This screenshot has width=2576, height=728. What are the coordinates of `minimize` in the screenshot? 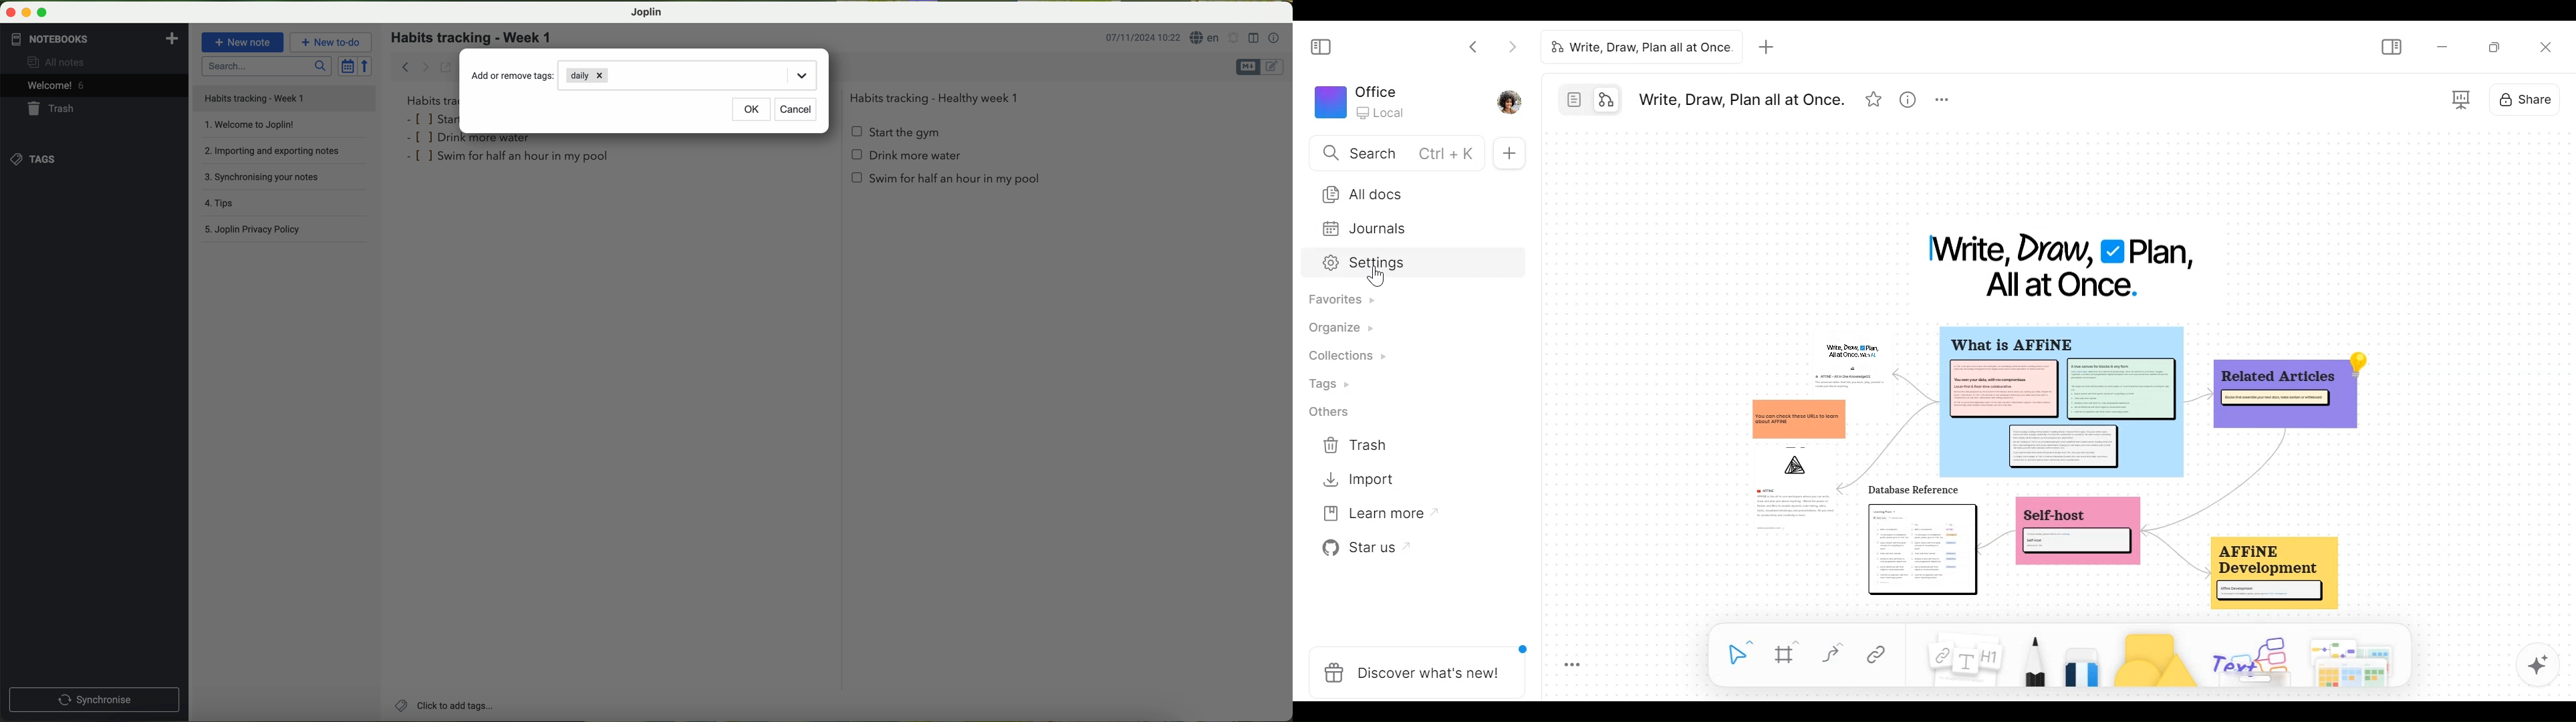 It's located at (24, 11).